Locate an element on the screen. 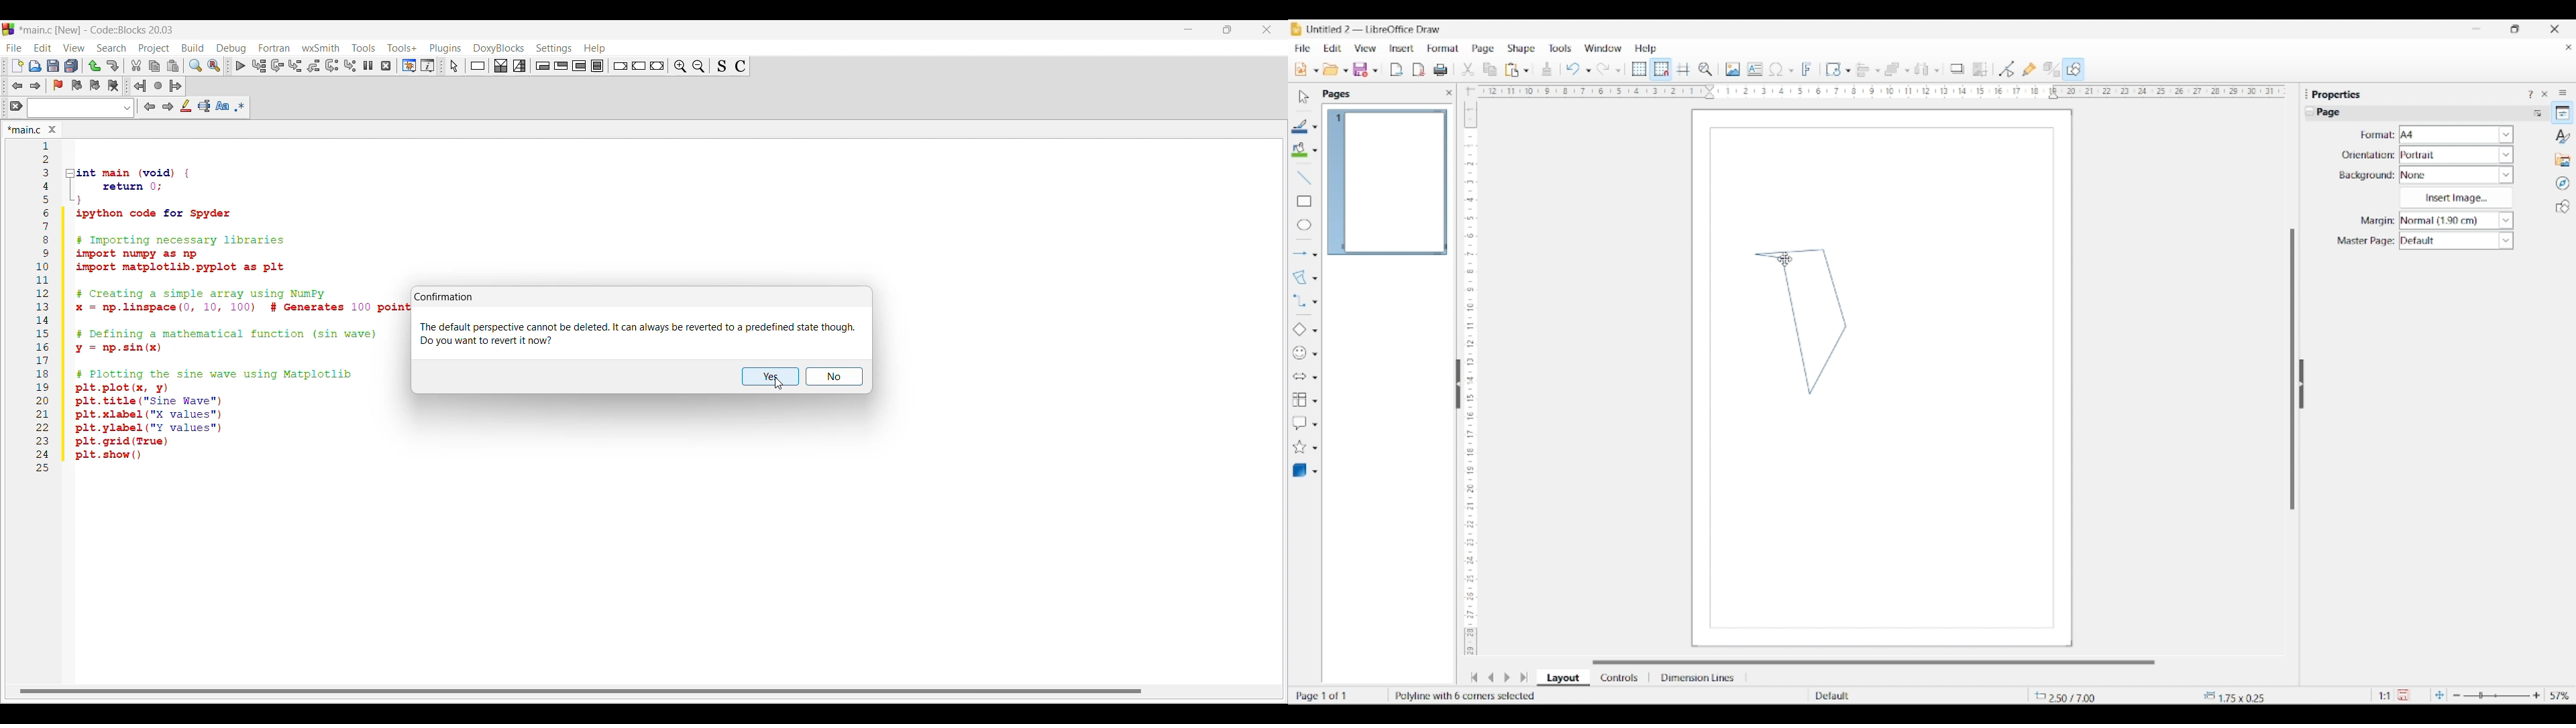 The height and width of the screenshot is (728, 2576). Indicates master page settings is located at coordinates (2365, 241).